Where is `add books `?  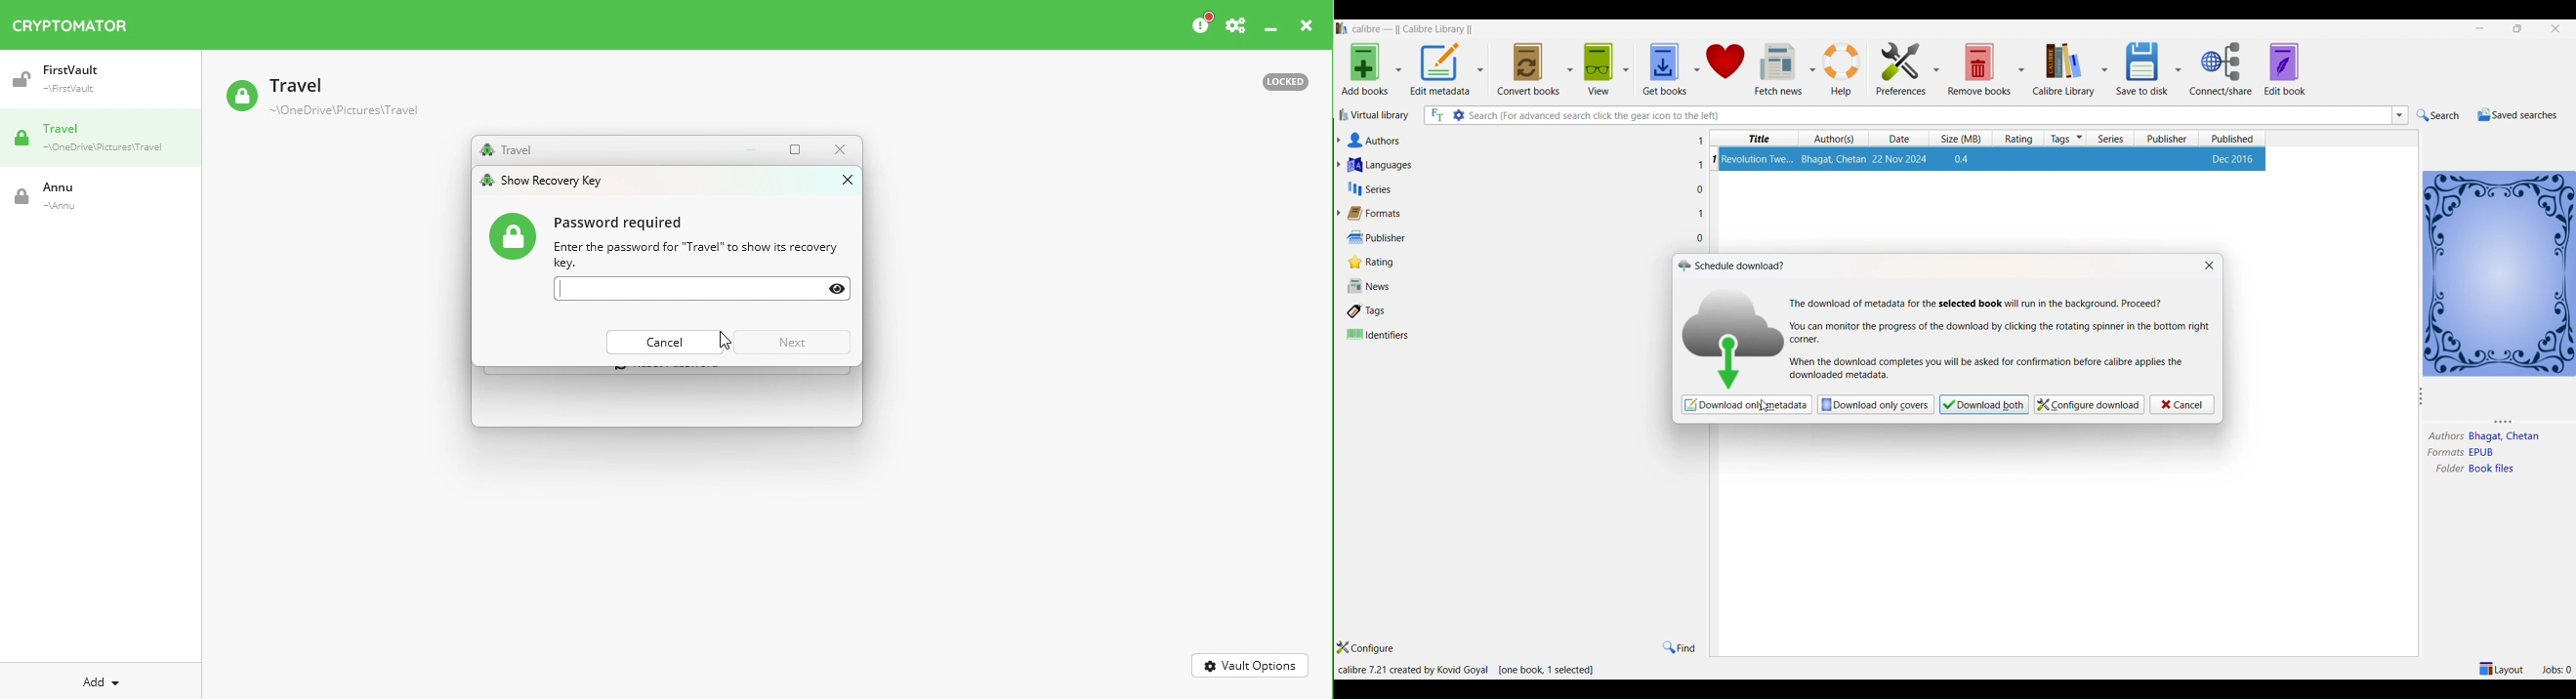
add books  is located at coordinates (1363, 69).